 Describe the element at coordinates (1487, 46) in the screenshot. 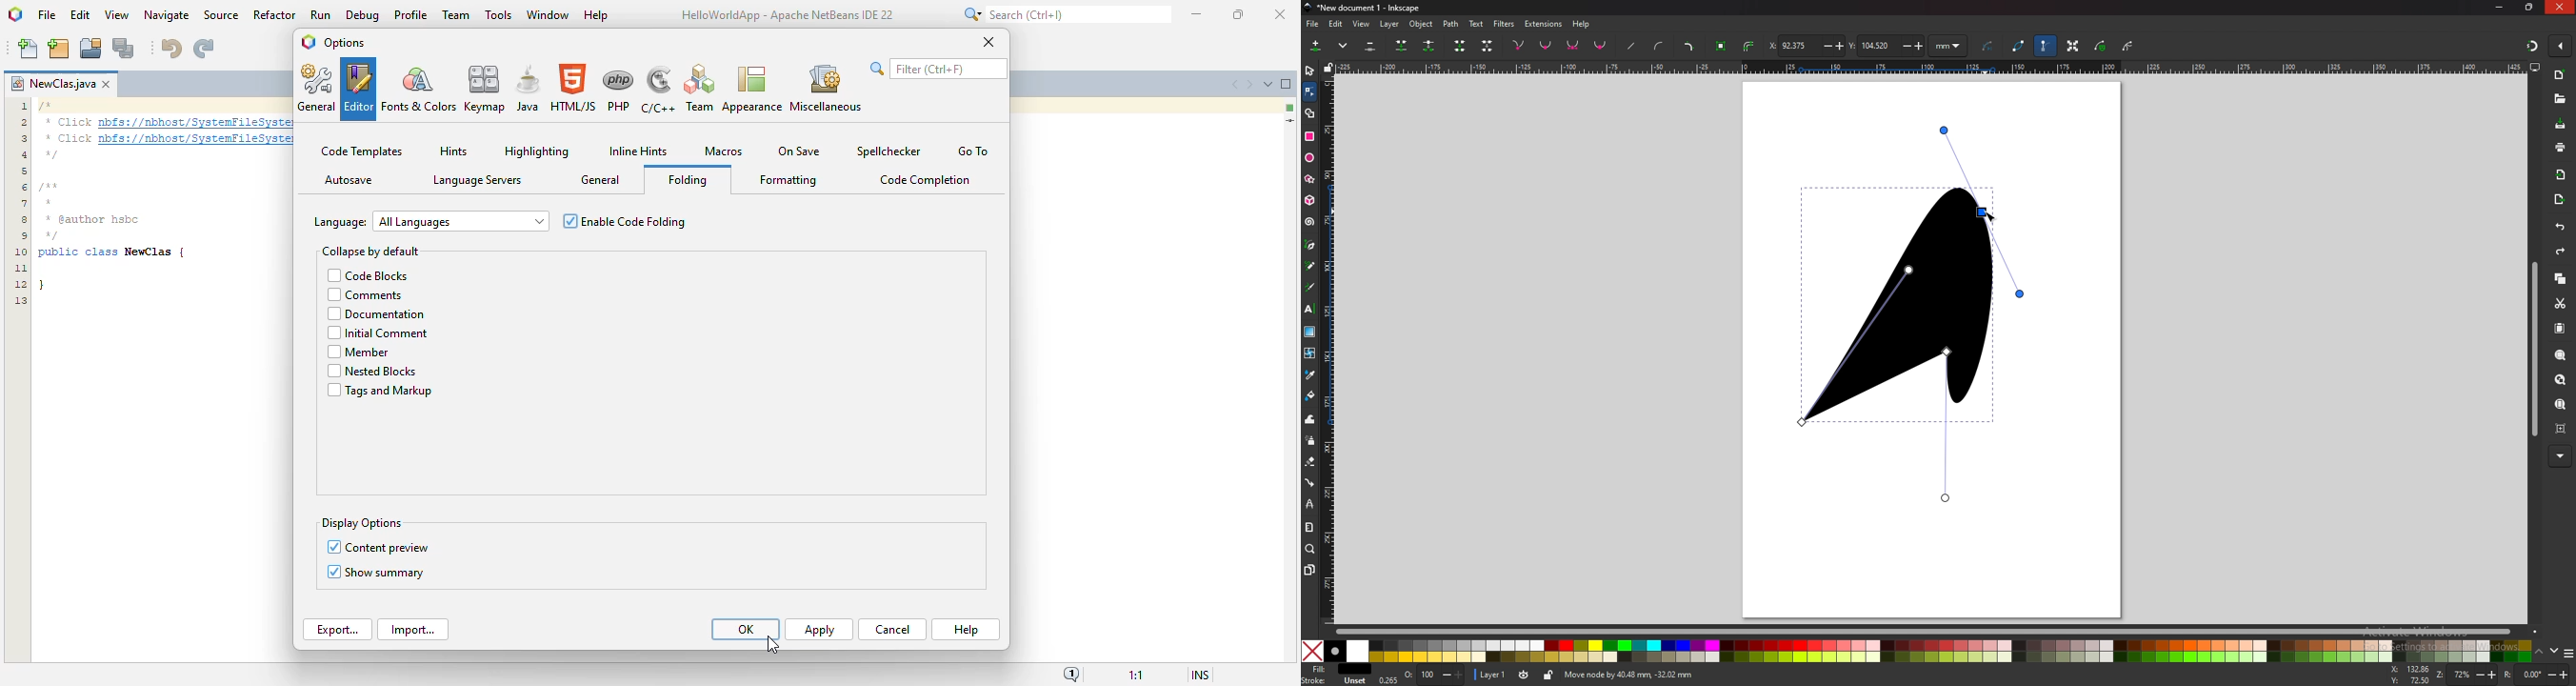

I see `delete segment between two non endpoint nodes` at that location.